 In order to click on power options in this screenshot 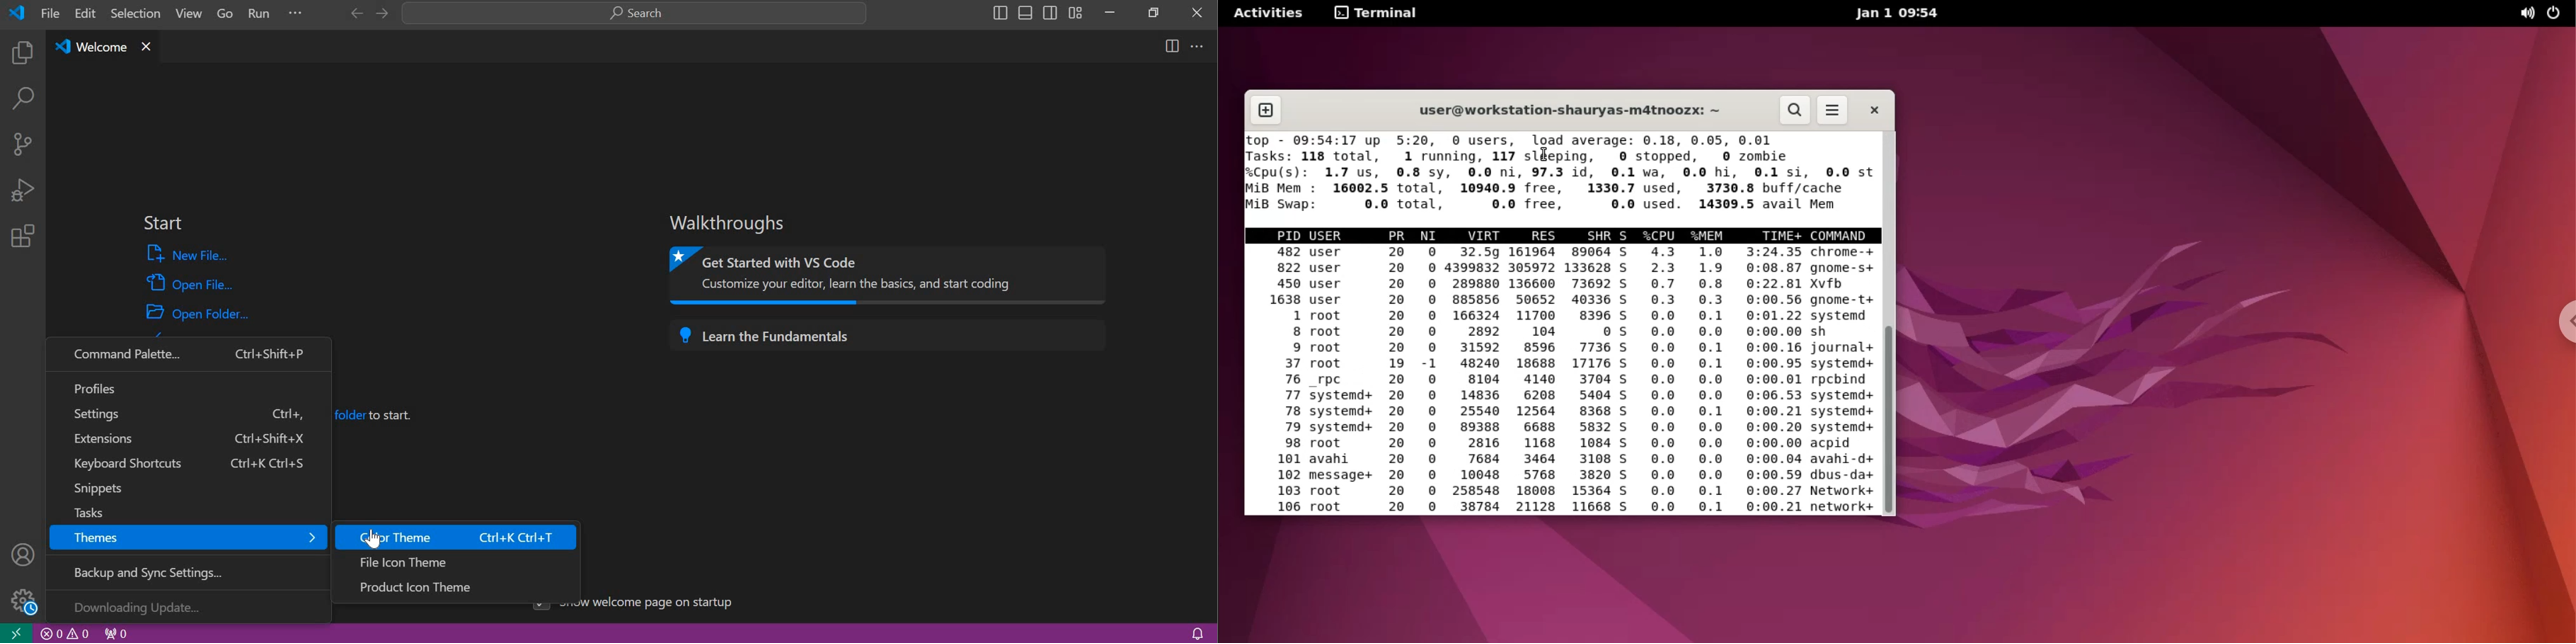, I will do `click(2558, 13)`.